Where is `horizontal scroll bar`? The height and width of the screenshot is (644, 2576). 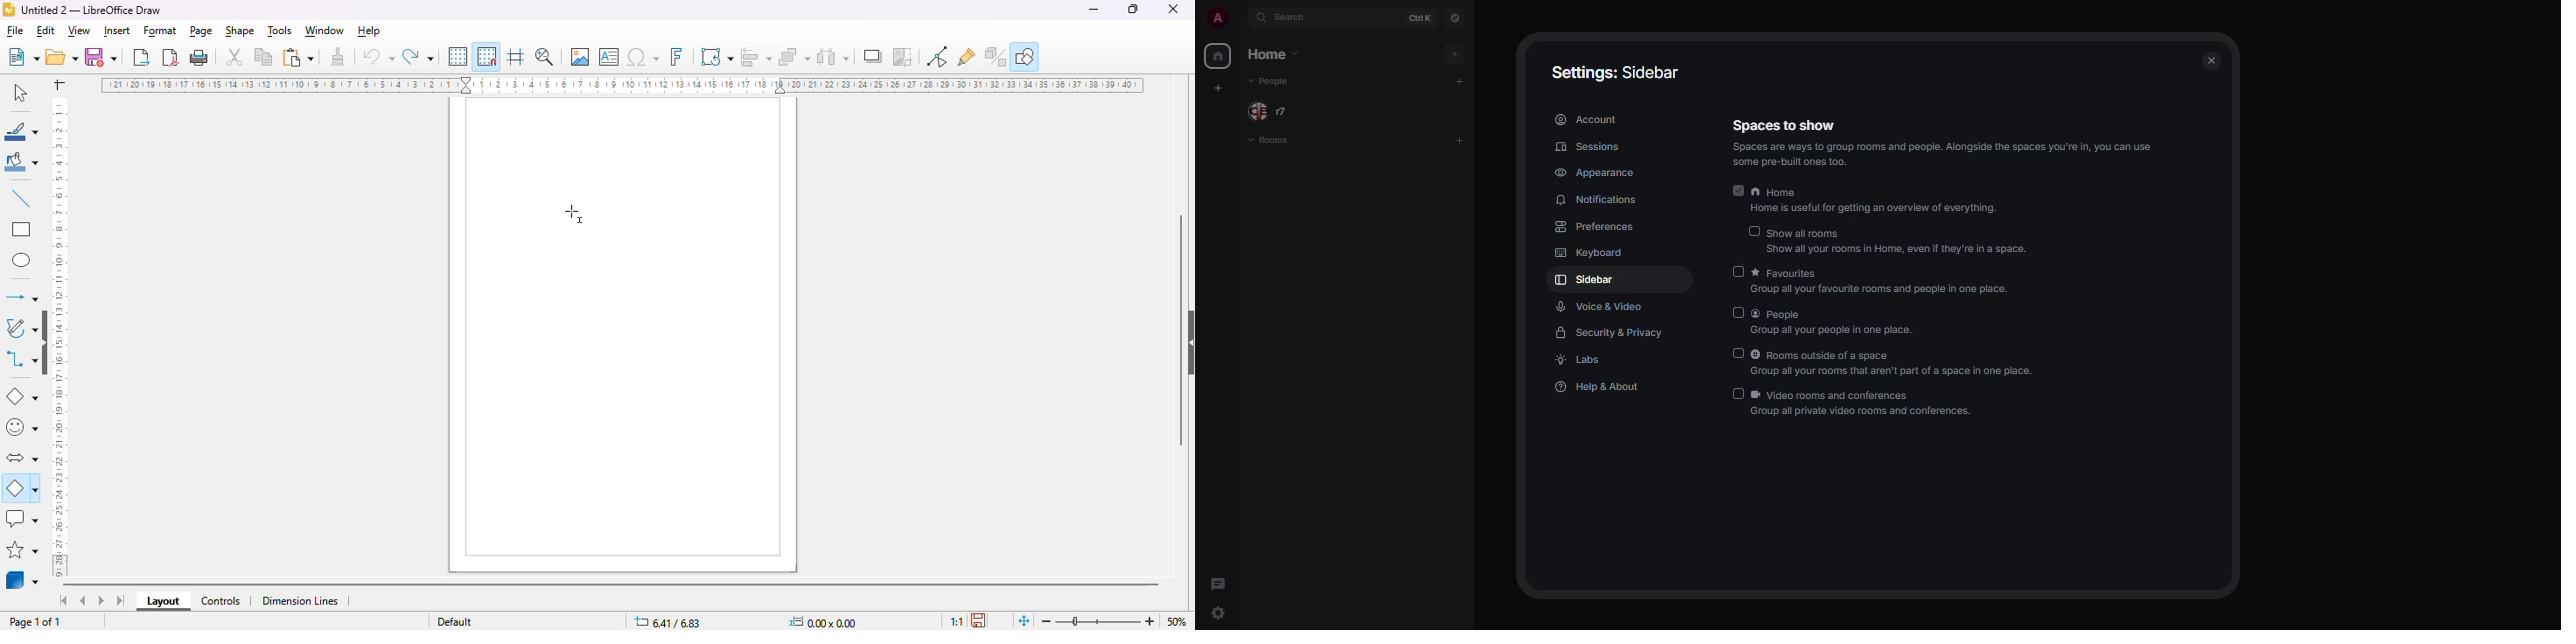 horizontal scroll bar is located at coordinates (614, 585).